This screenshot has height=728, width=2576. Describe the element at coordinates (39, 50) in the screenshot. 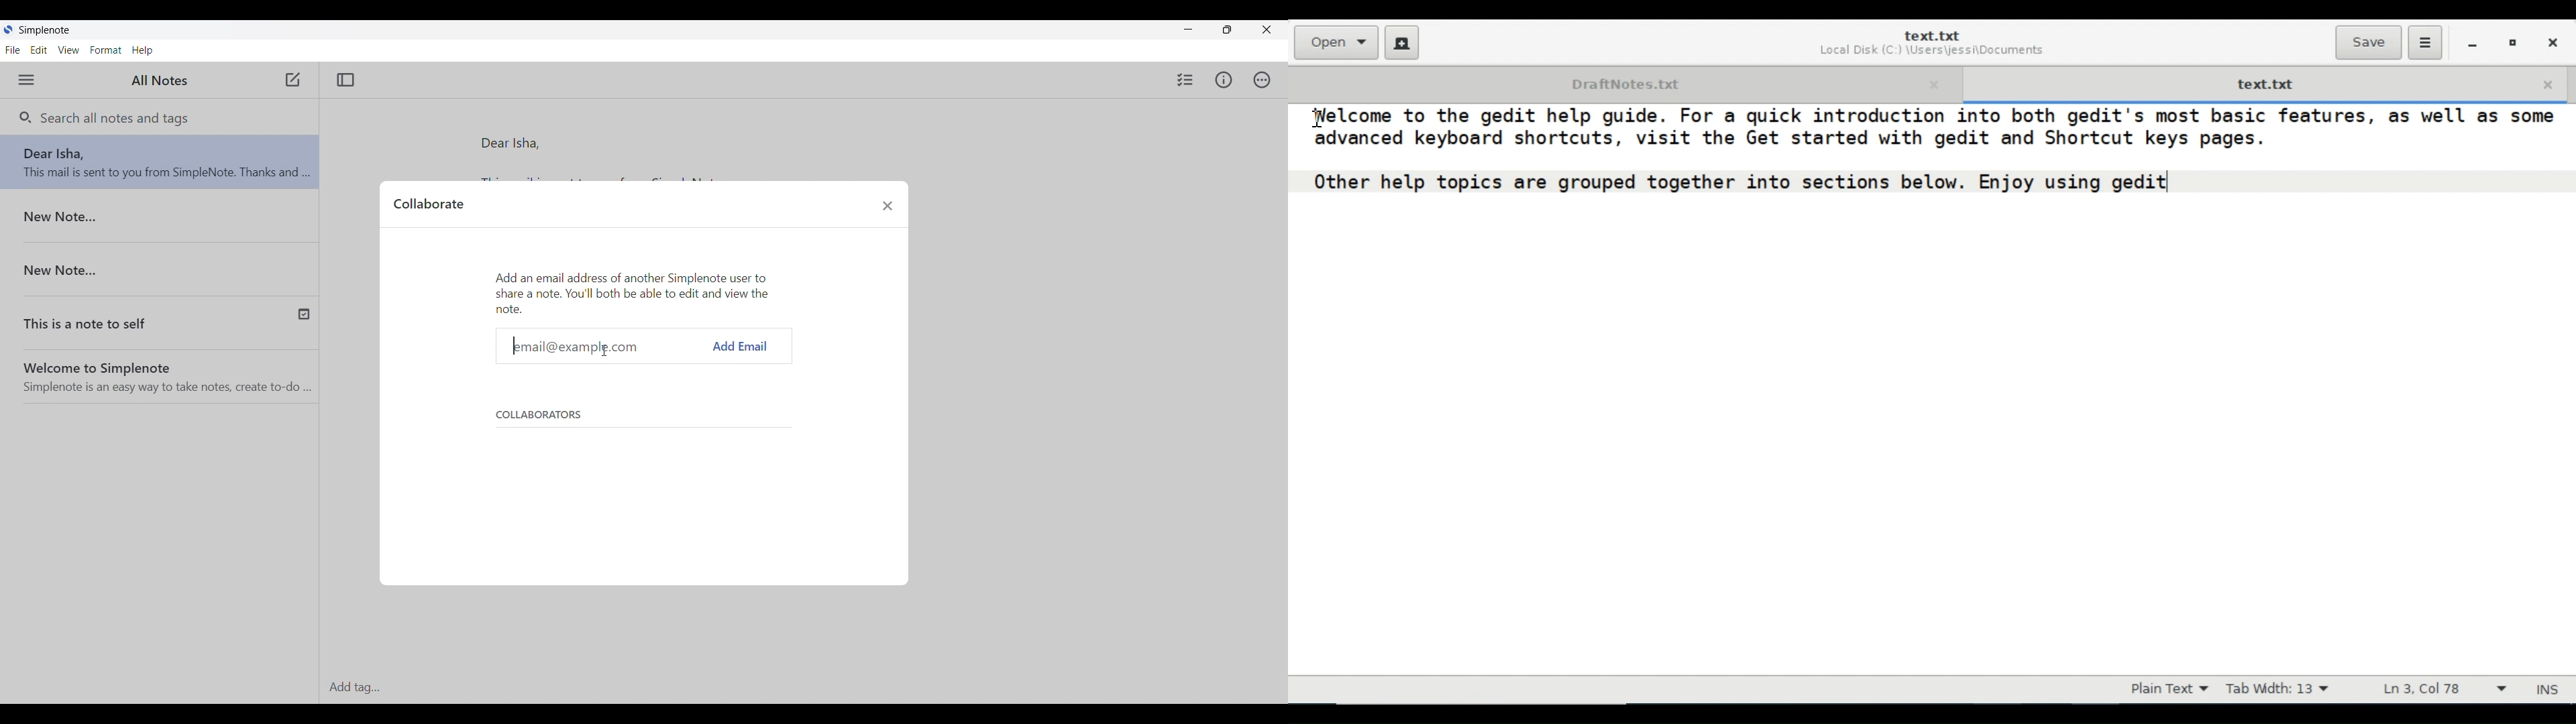

I see `Edit` at that location.